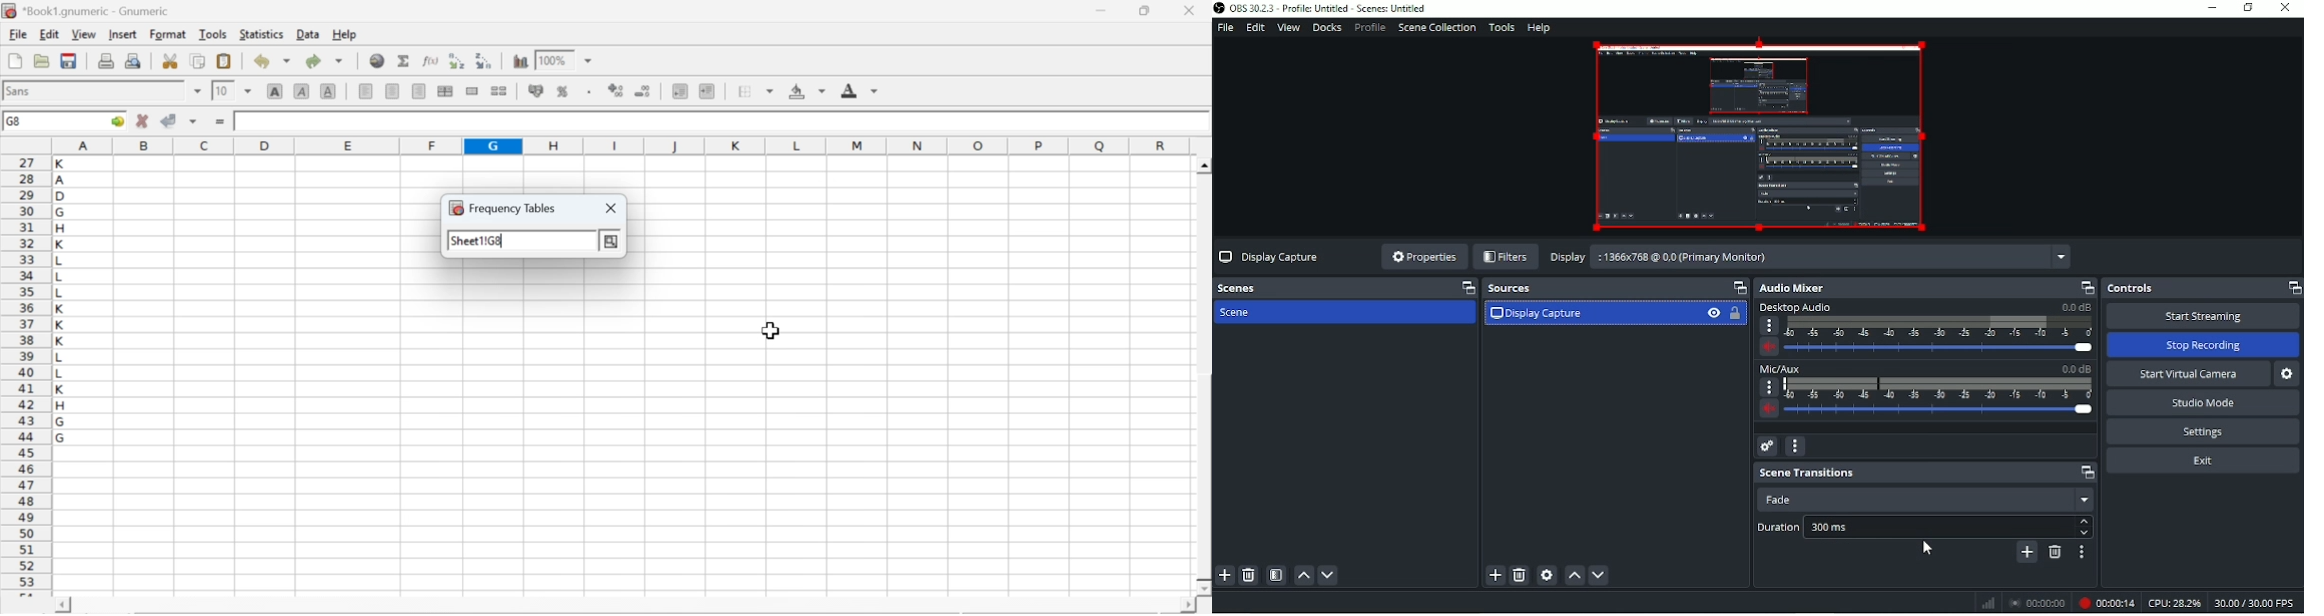  I want to click on file, so click(17, 35).